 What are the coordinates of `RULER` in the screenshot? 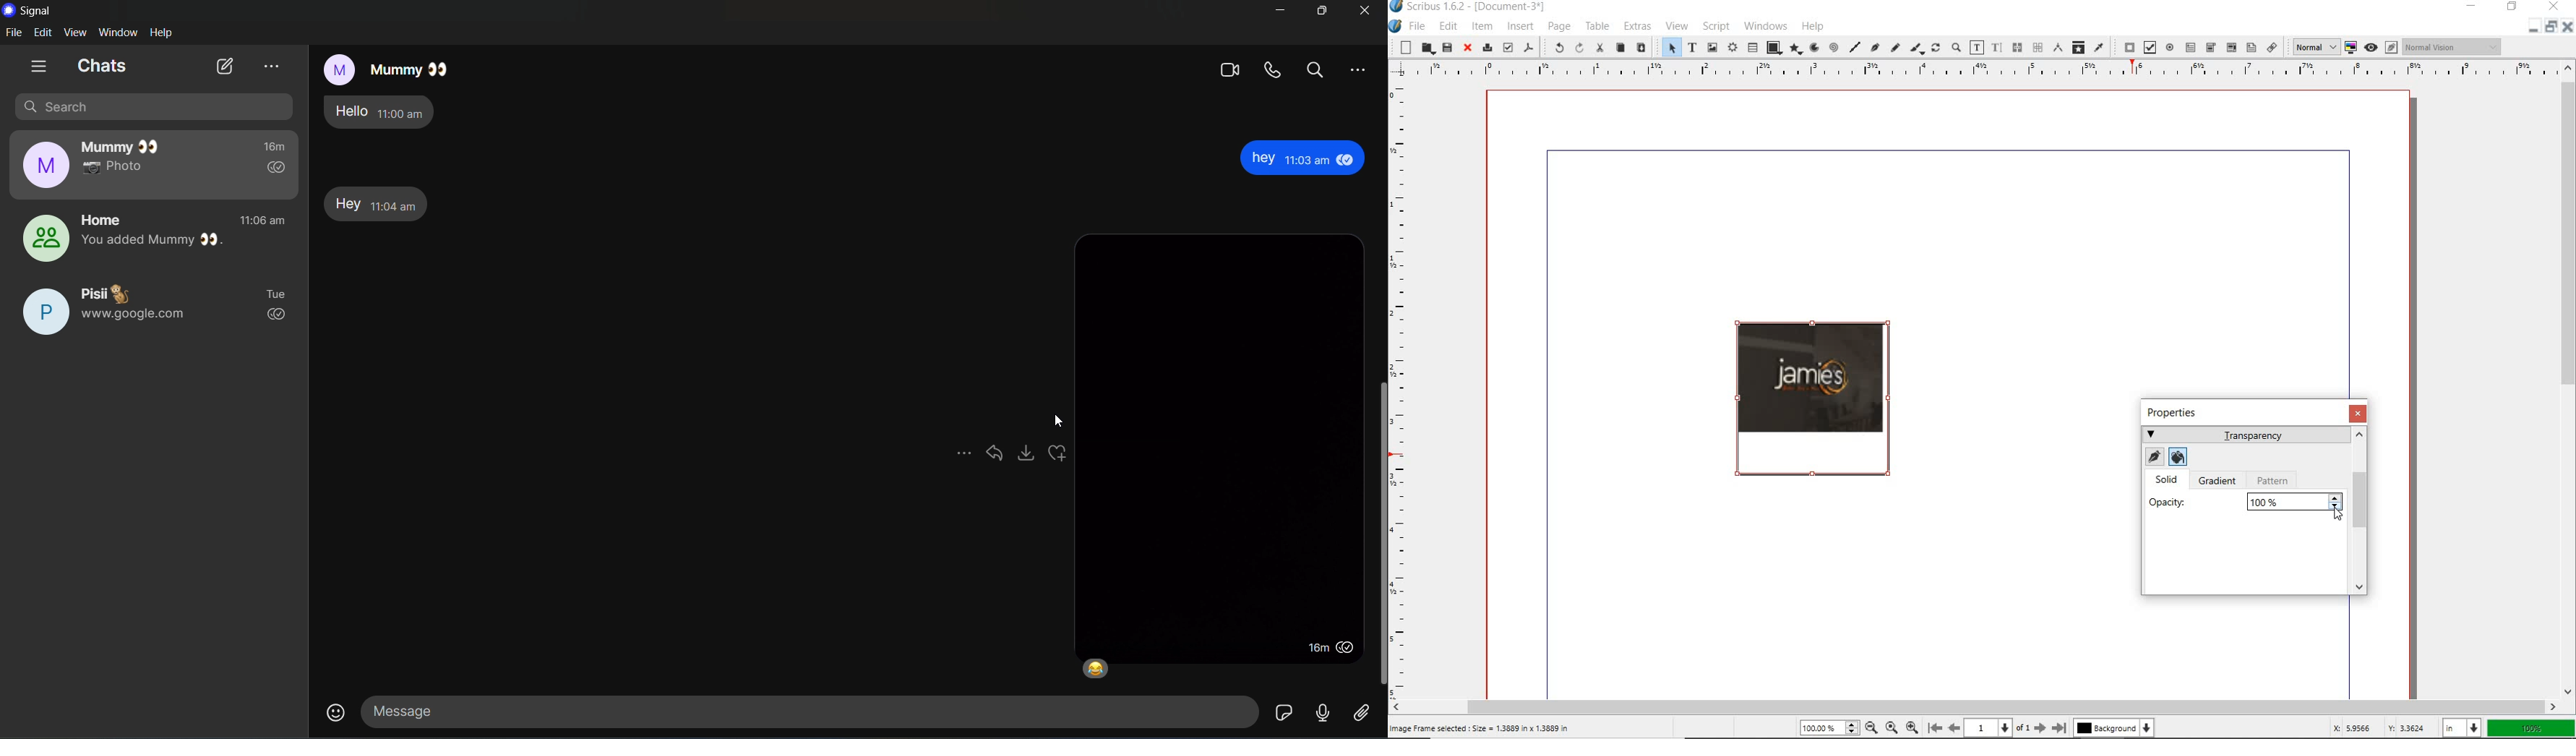 It's located at (1969, 69).